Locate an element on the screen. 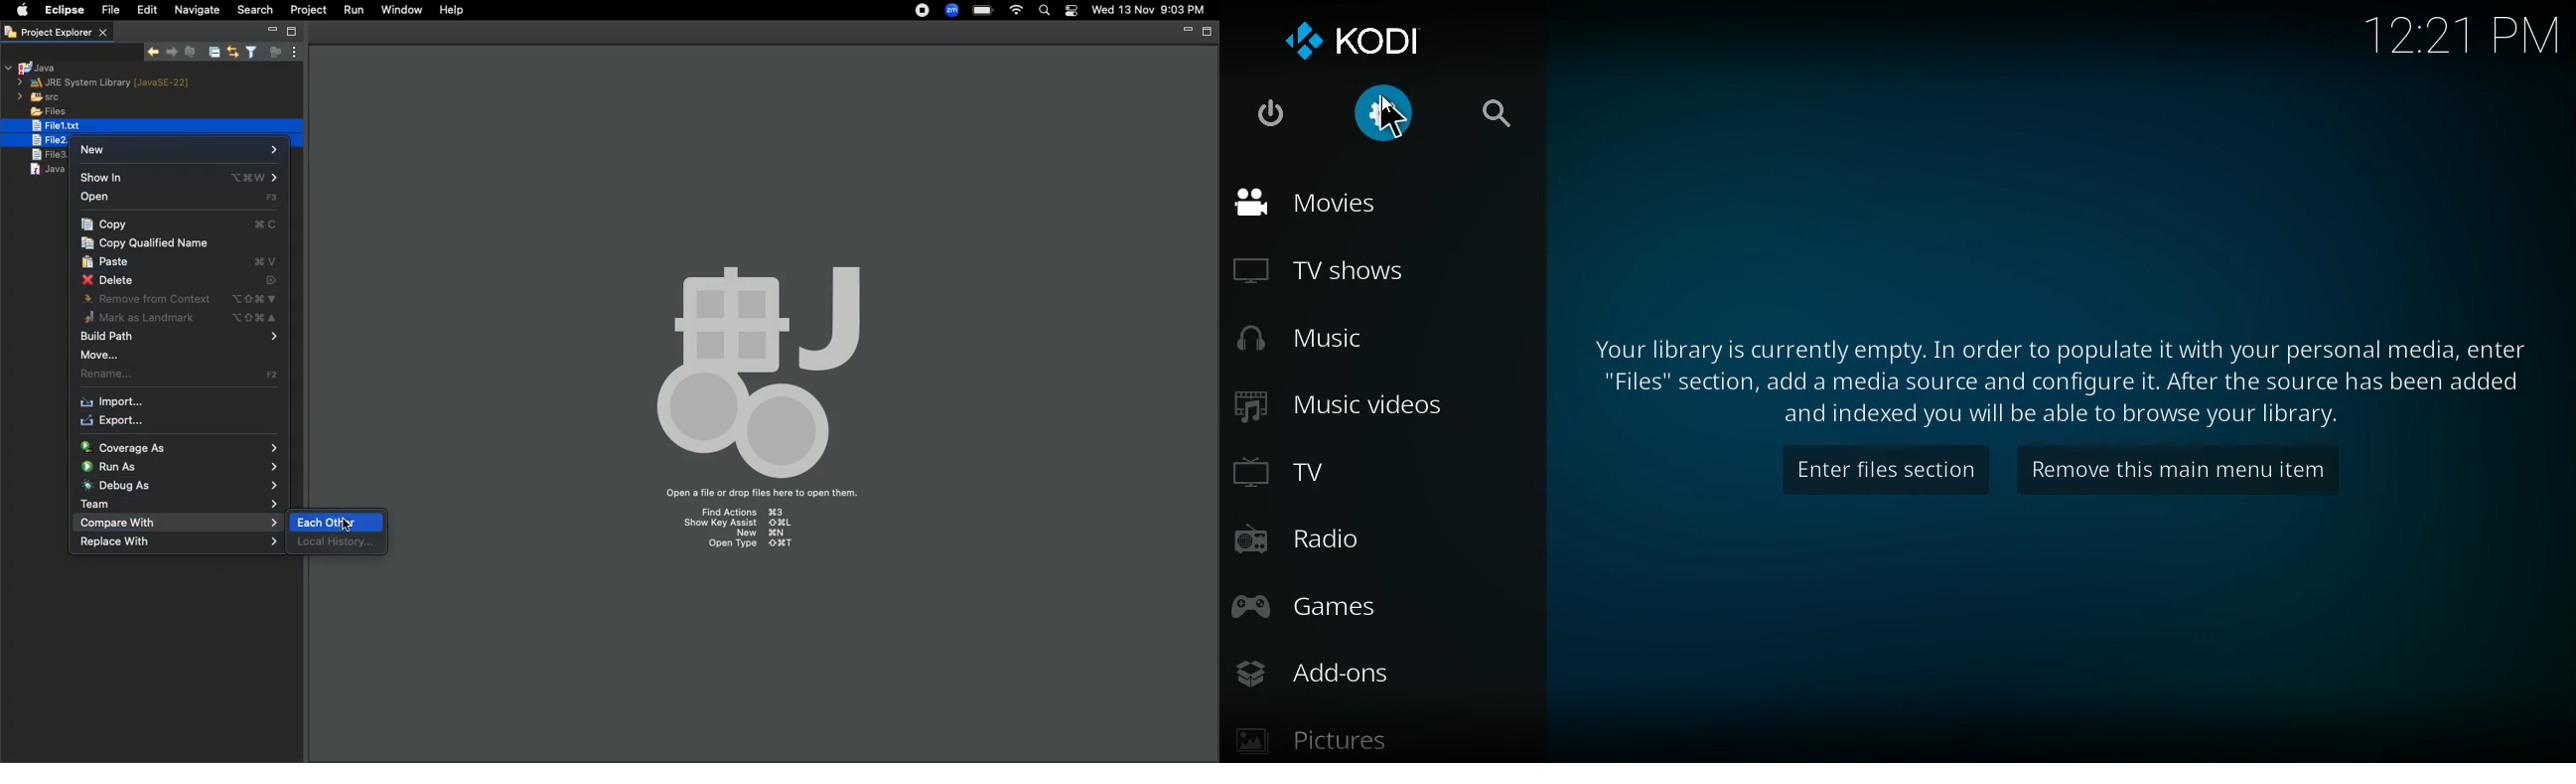 This screenshot has width=2576, height=784. Edit is located at coordinates (144, 9).